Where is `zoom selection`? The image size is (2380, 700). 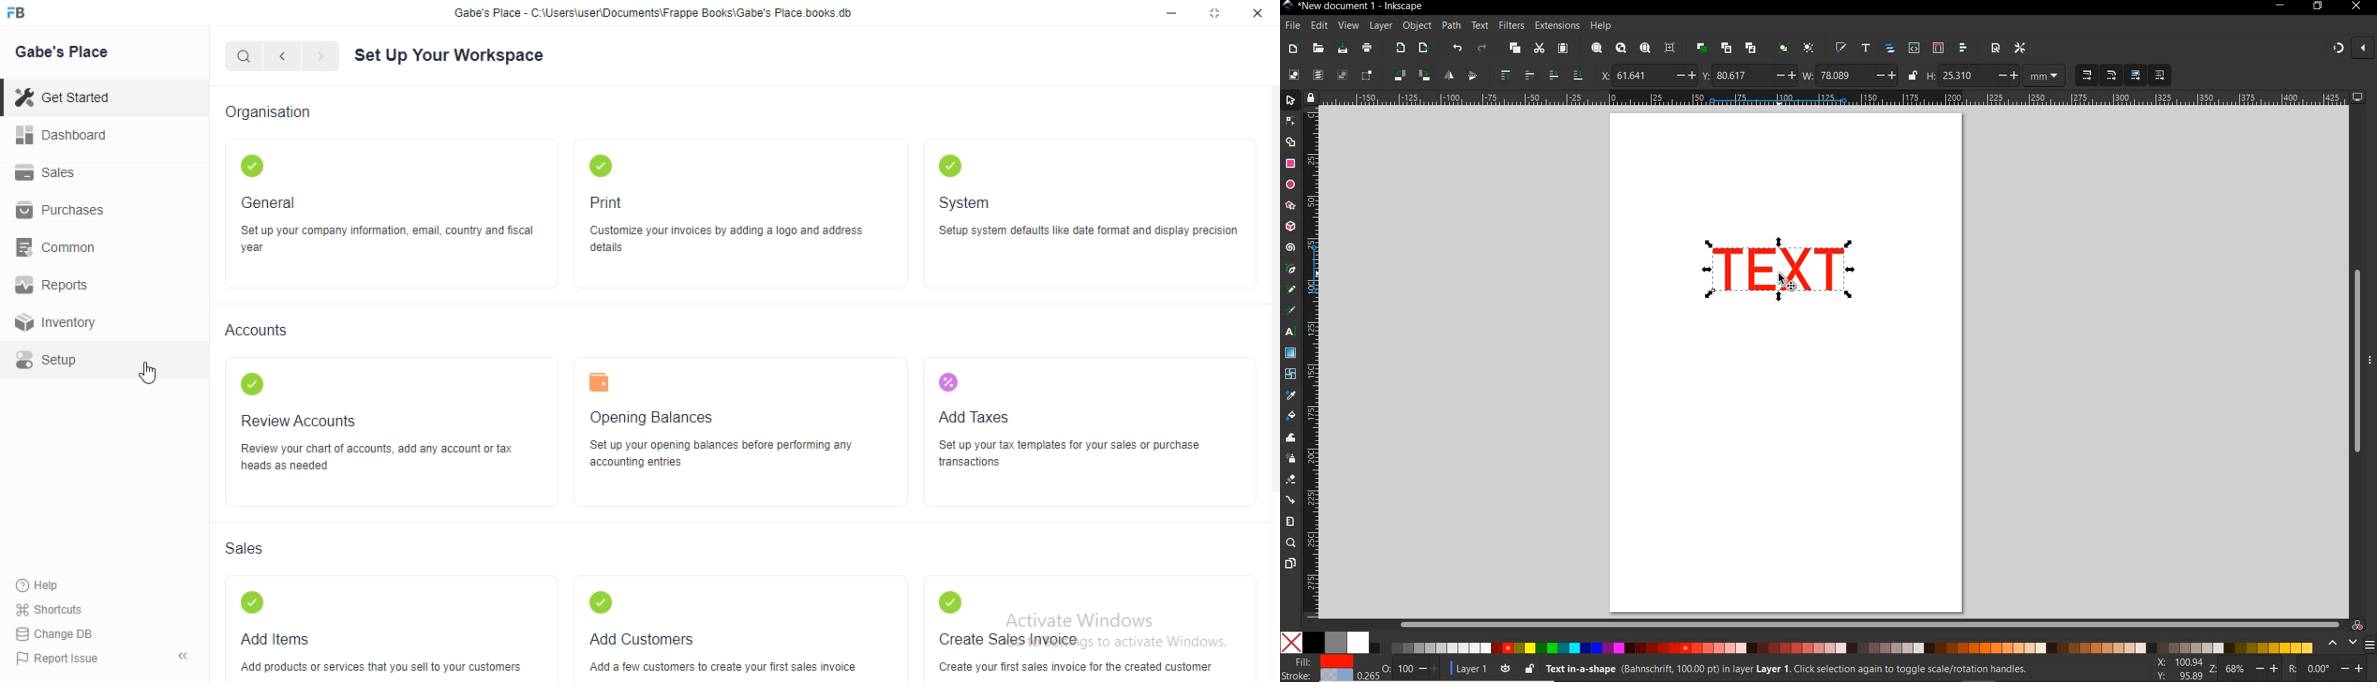
zoom selection is located at coordinates (1596, 48).